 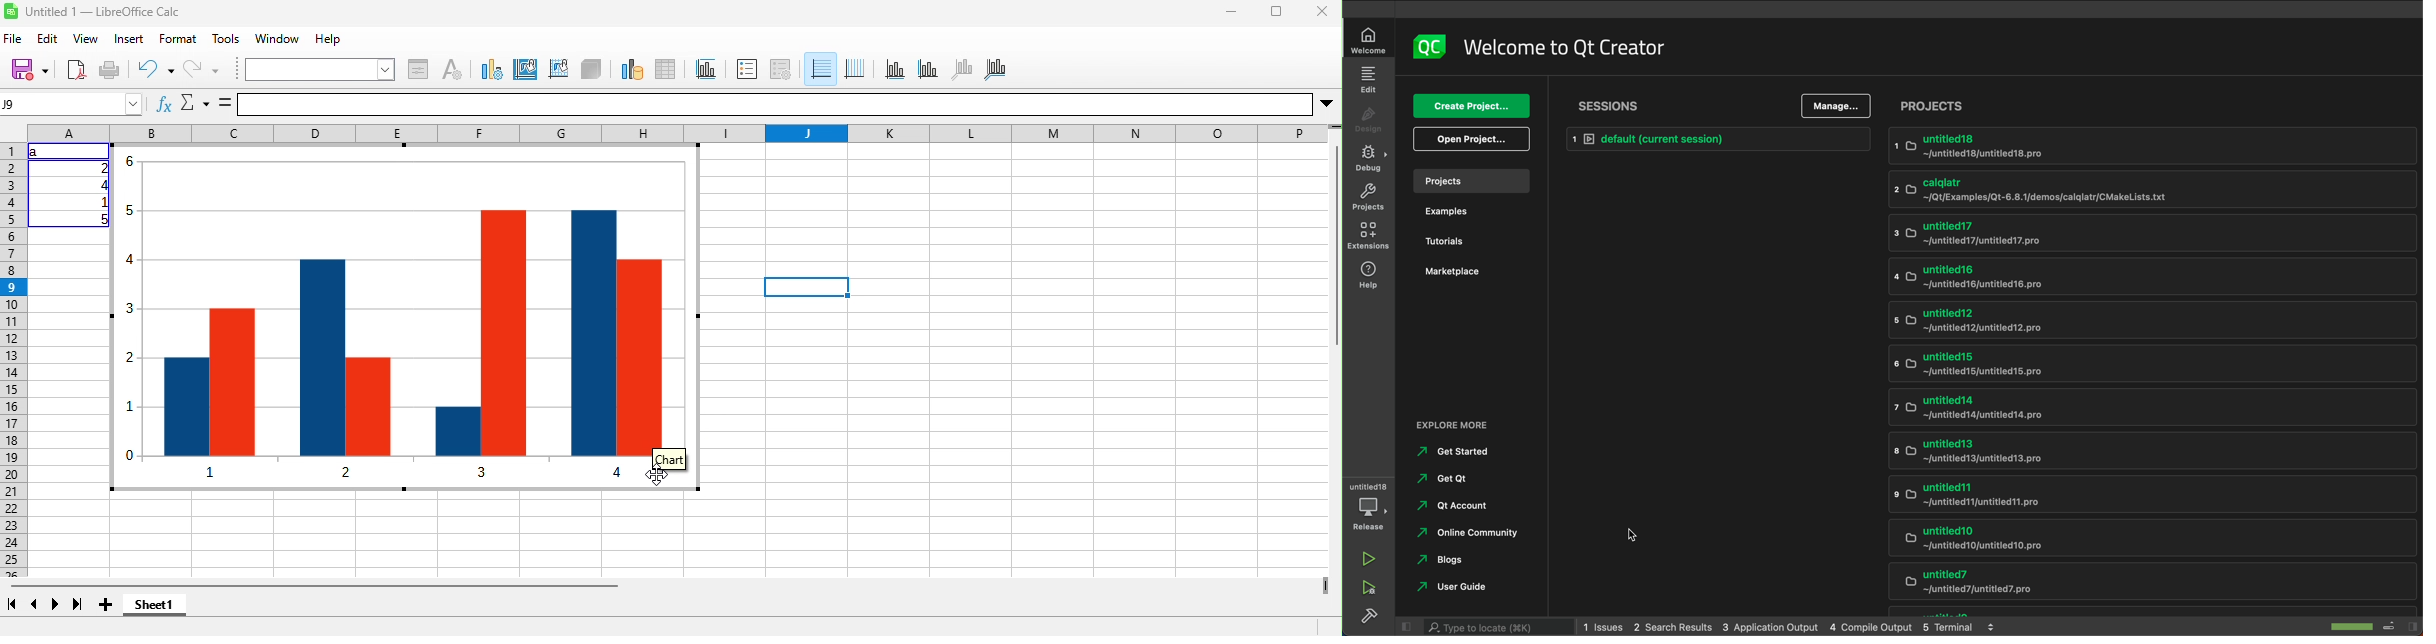 What do you see at coordinates (1447, 504) in the screenshot?
I see `qt account` at bounding box center [1447, 504].